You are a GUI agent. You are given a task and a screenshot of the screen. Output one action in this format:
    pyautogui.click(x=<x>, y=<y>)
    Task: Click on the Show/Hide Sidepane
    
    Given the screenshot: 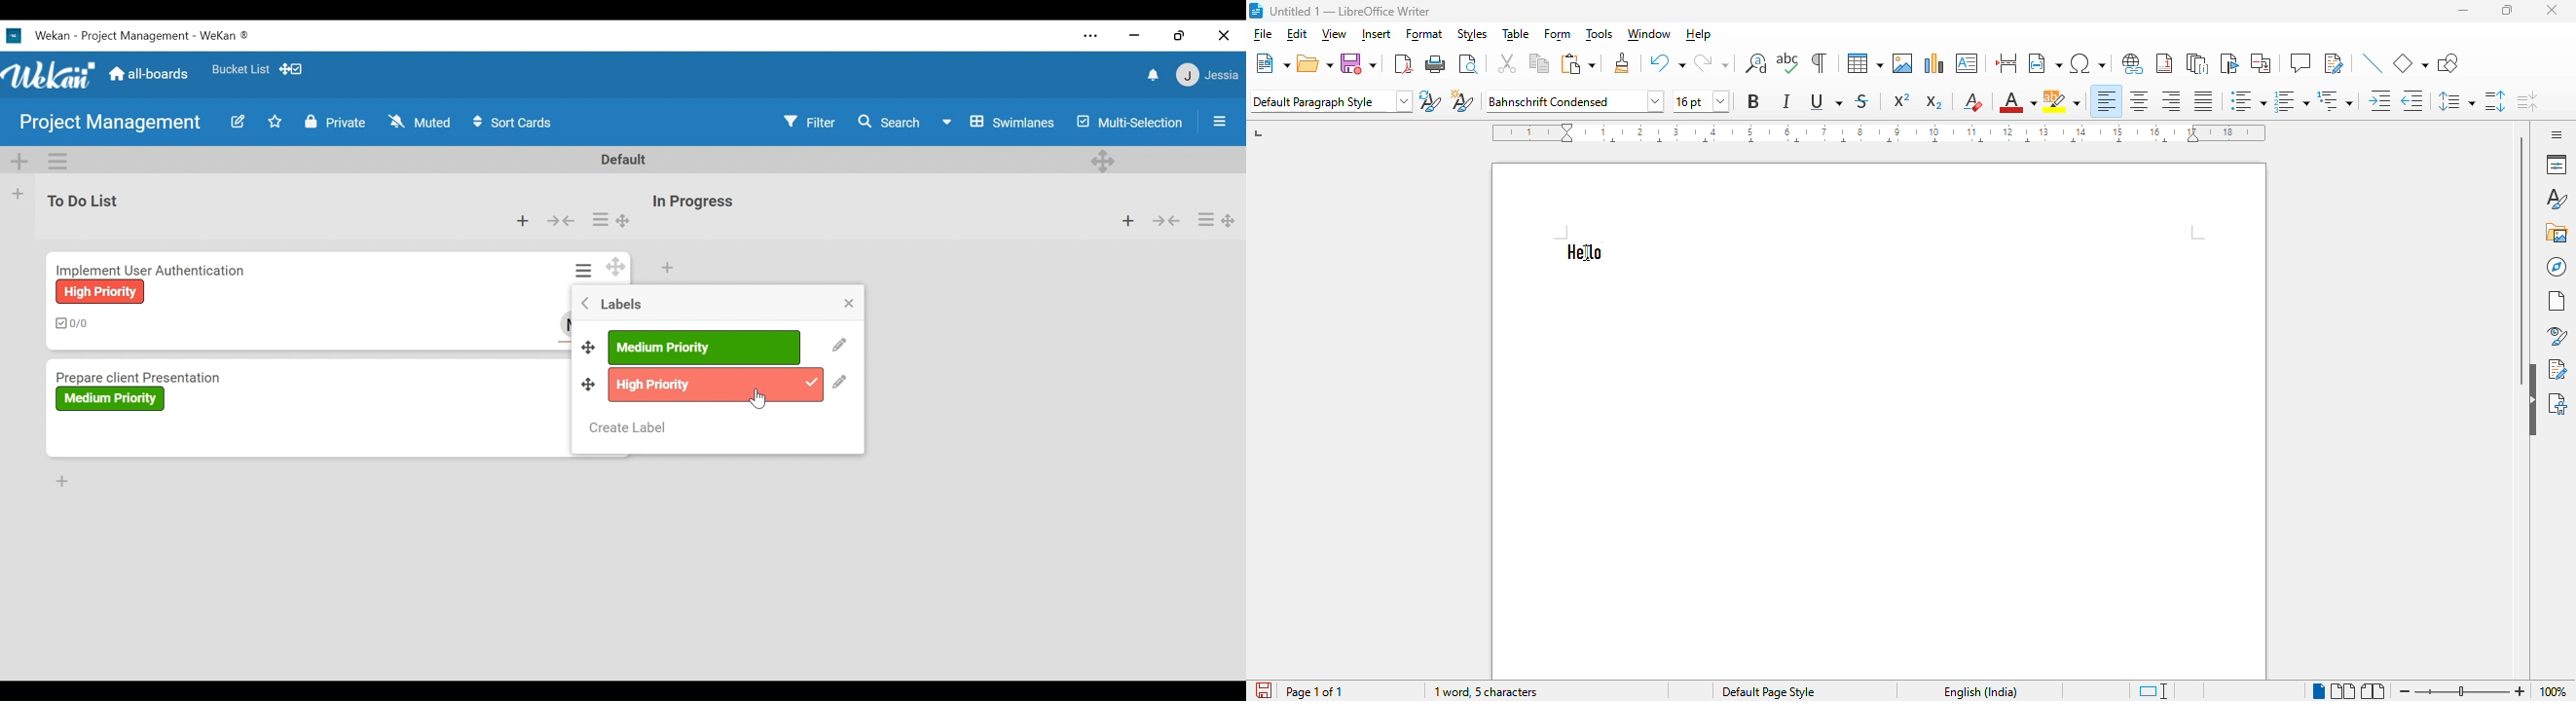 What is the action you would take?
    pyautogui.click(x=1220, y=120)
    